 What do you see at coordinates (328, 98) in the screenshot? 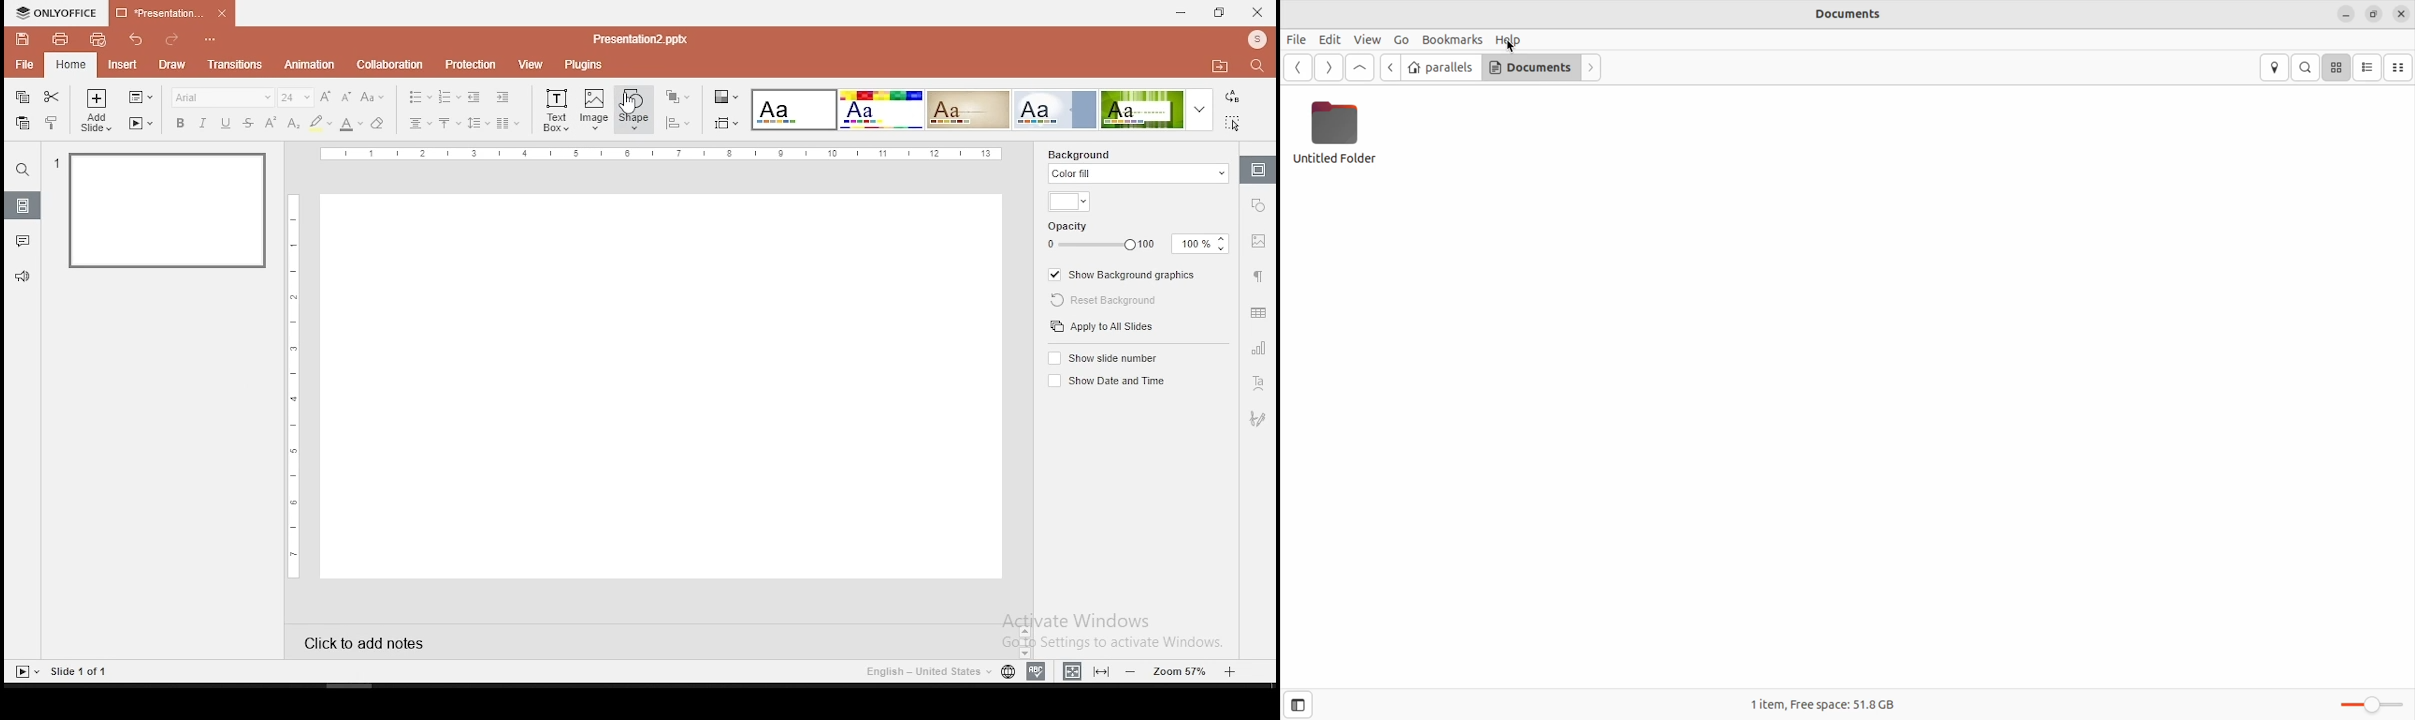
I see `increase font size` at bounding box center [328, 98].